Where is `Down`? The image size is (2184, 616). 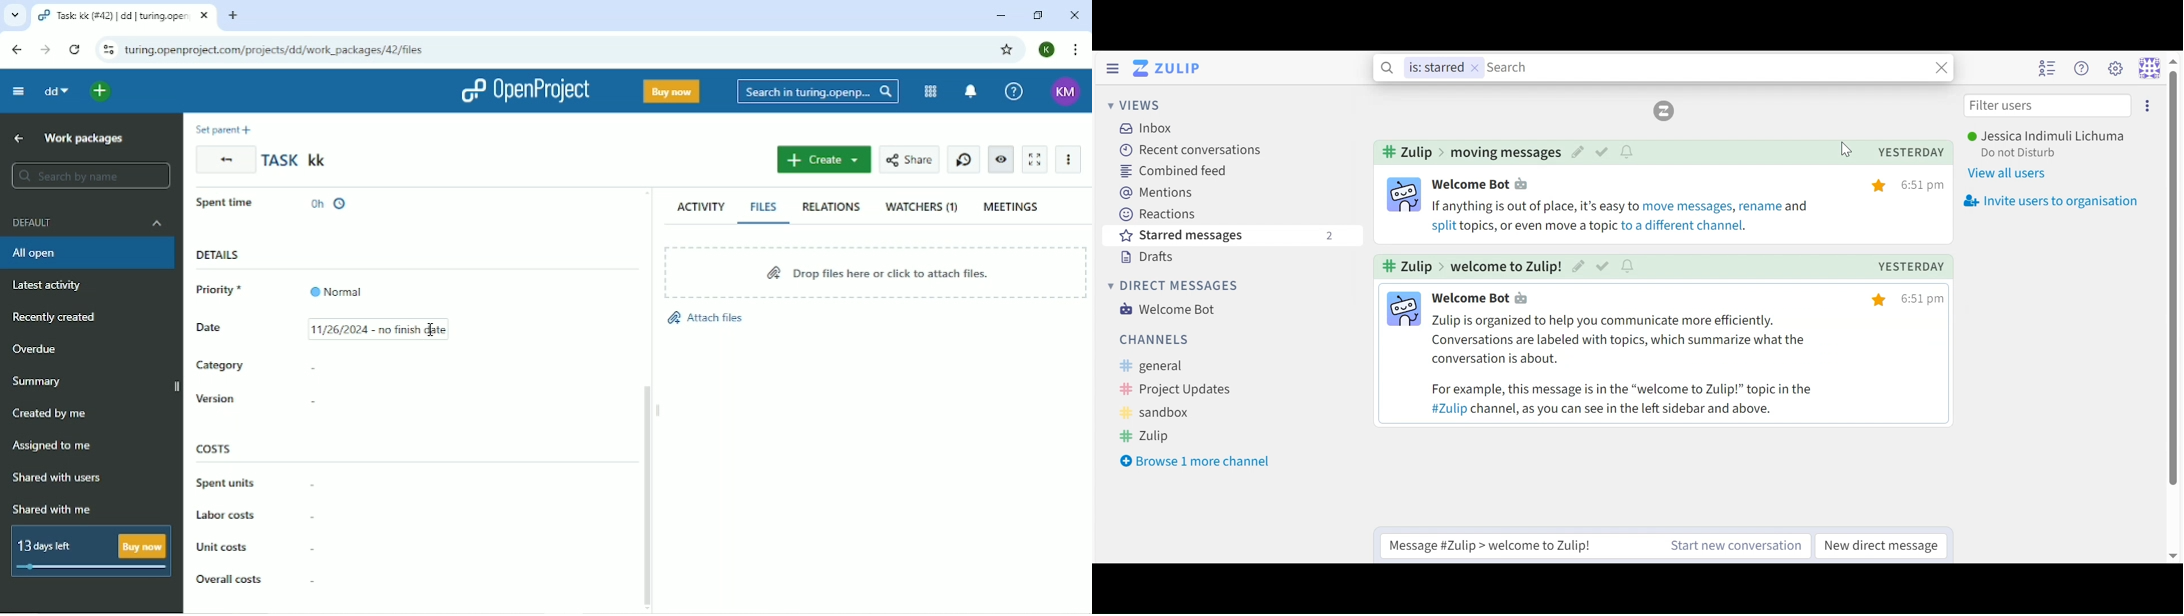
Down is located at coordinates (2168, 551).